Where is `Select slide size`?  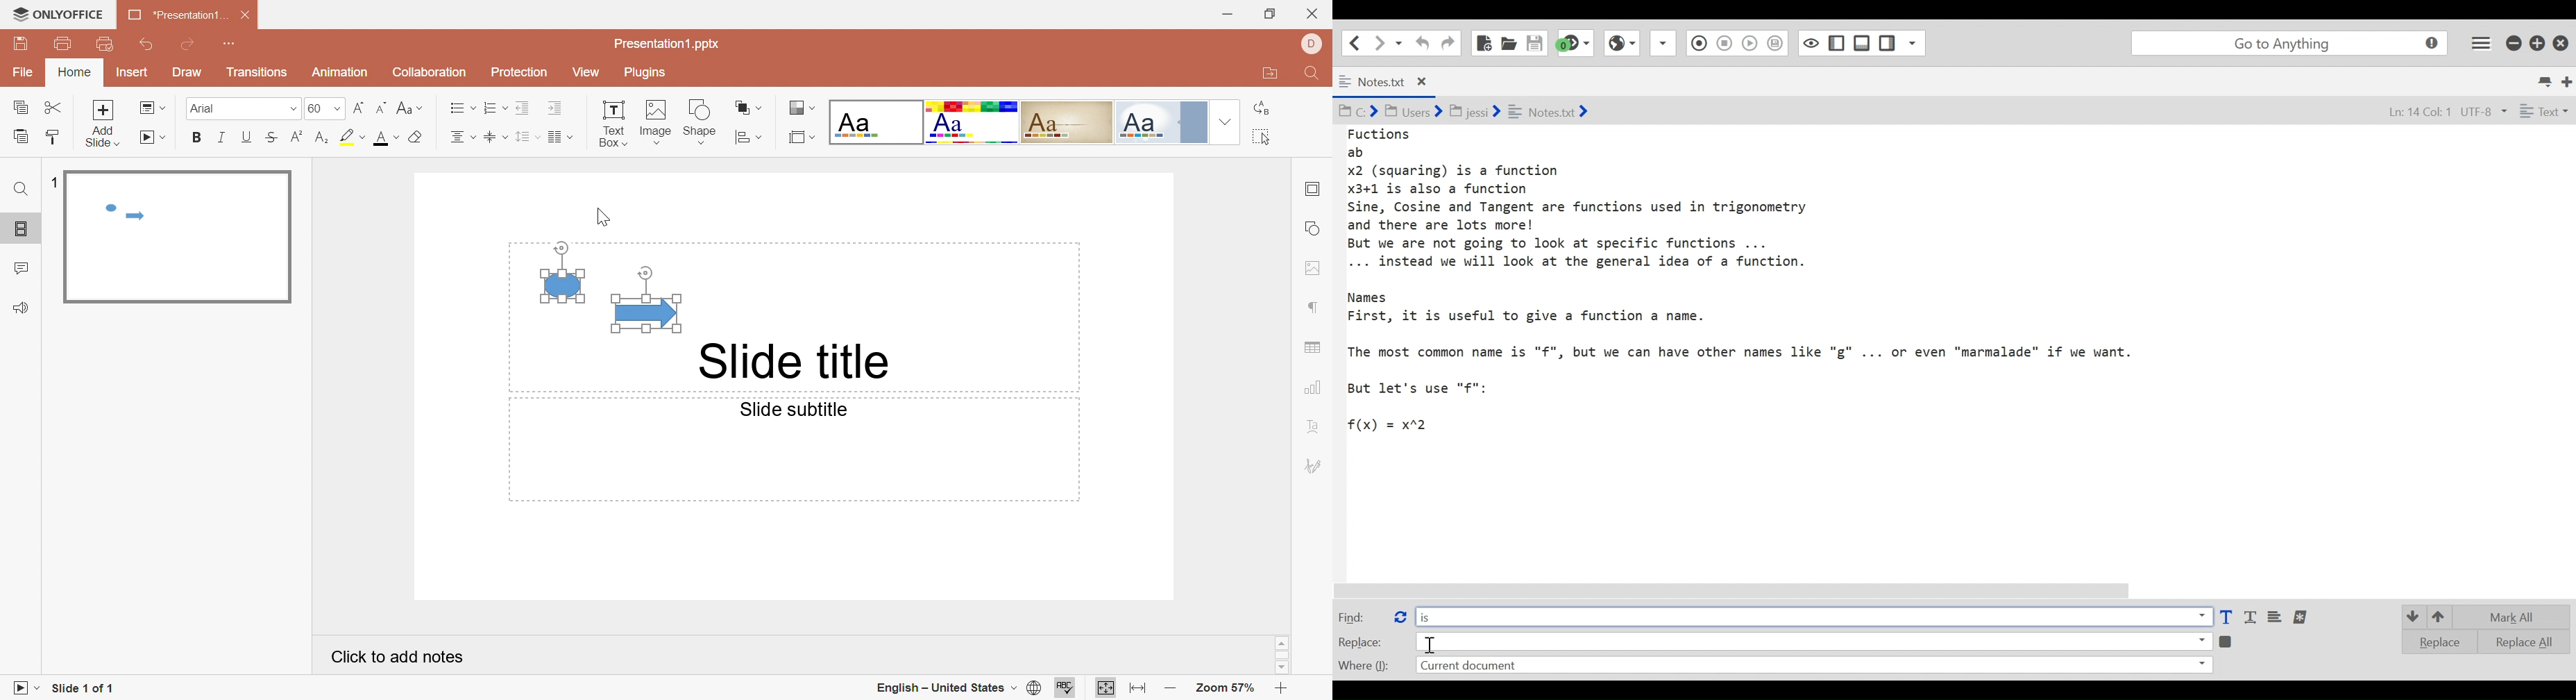 Select slide size is located at coordinates (803, 138).